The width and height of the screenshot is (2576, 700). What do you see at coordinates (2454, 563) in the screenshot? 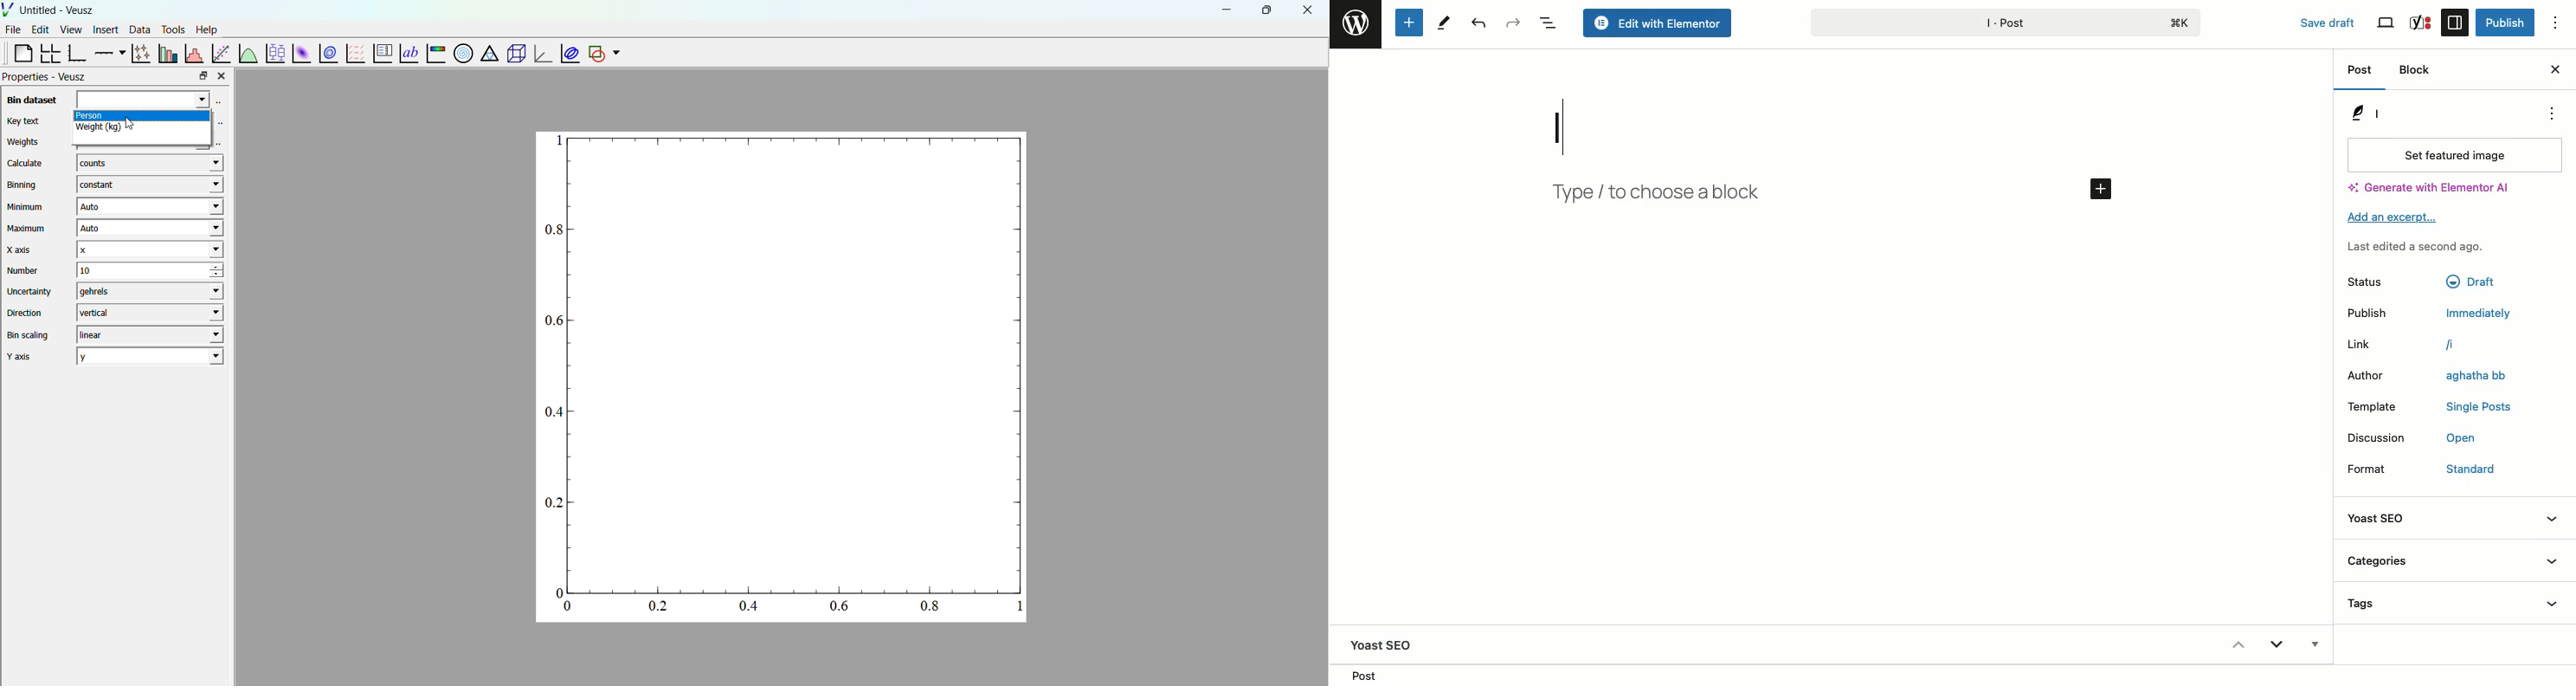
I see `Categories` at bounding box center [2454, 563].